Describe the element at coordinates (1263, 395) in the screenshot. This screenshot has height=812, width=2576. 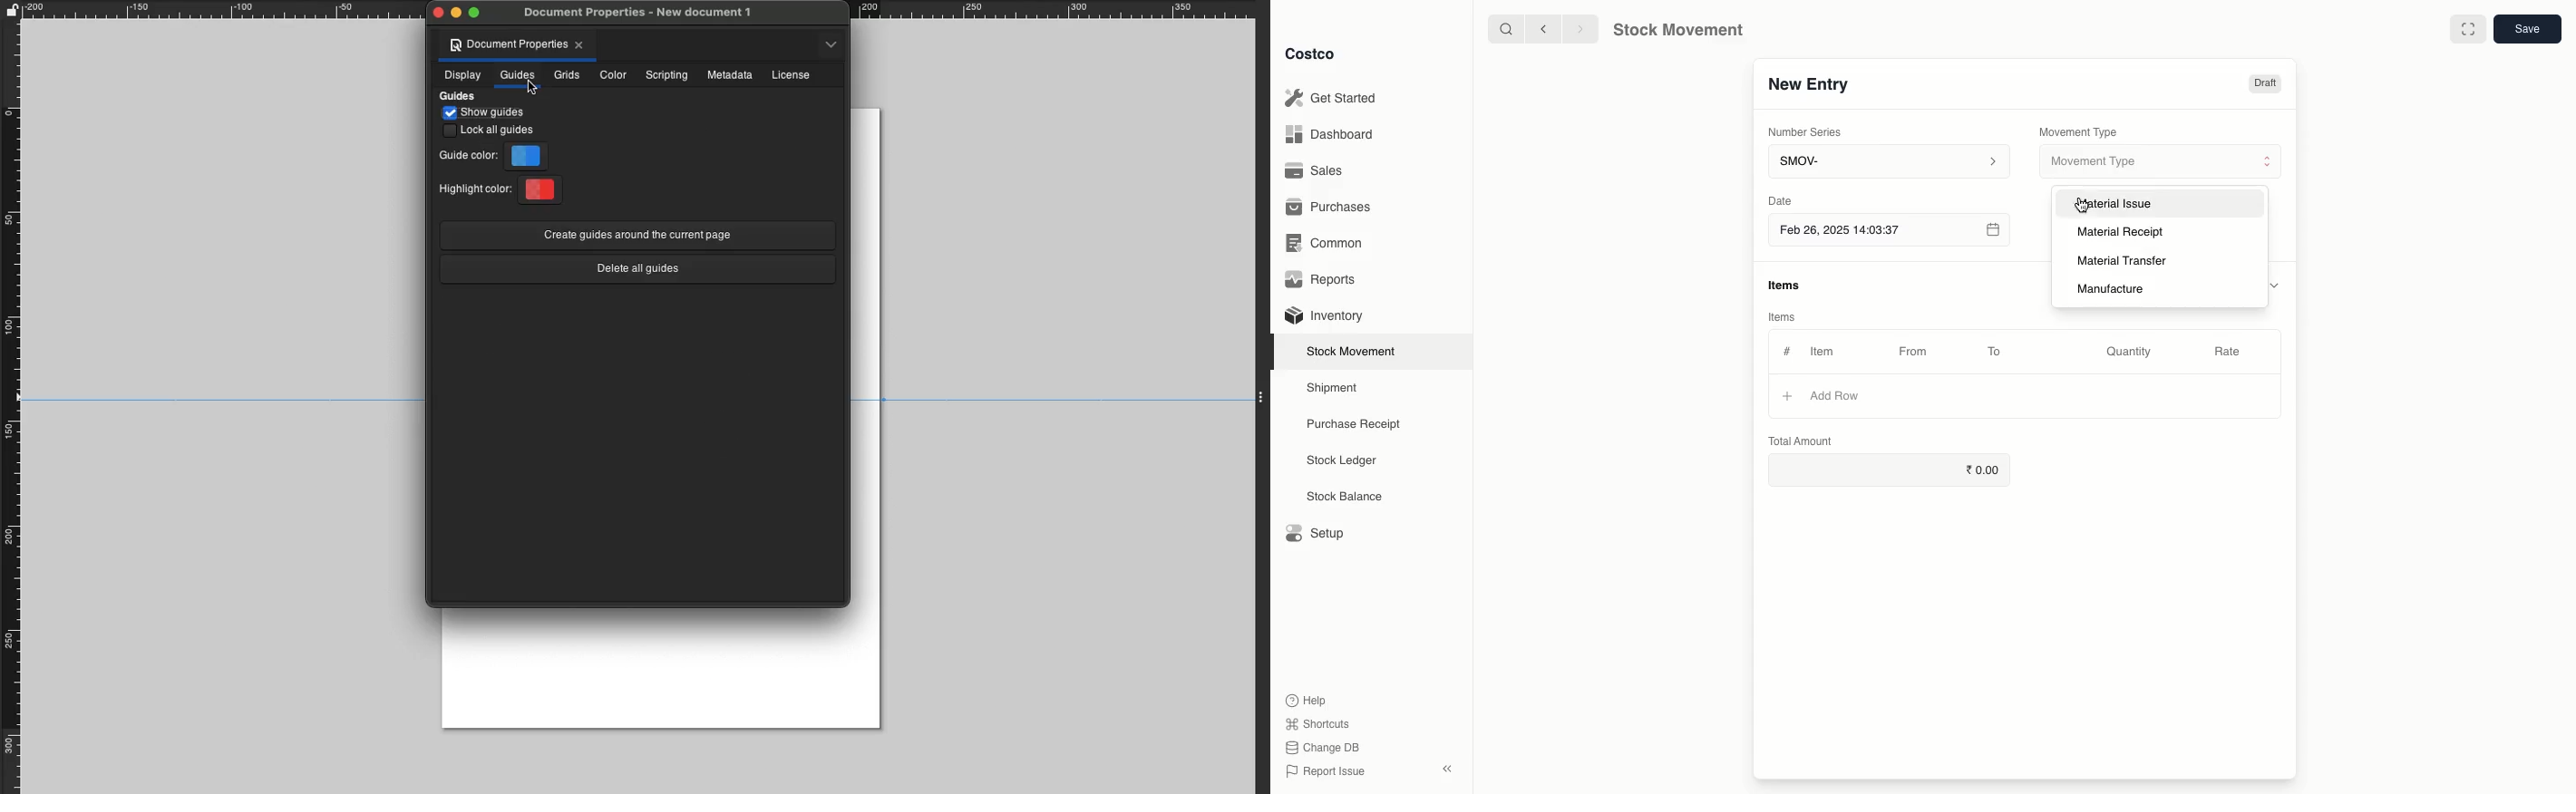
I see `Expand` at that location.